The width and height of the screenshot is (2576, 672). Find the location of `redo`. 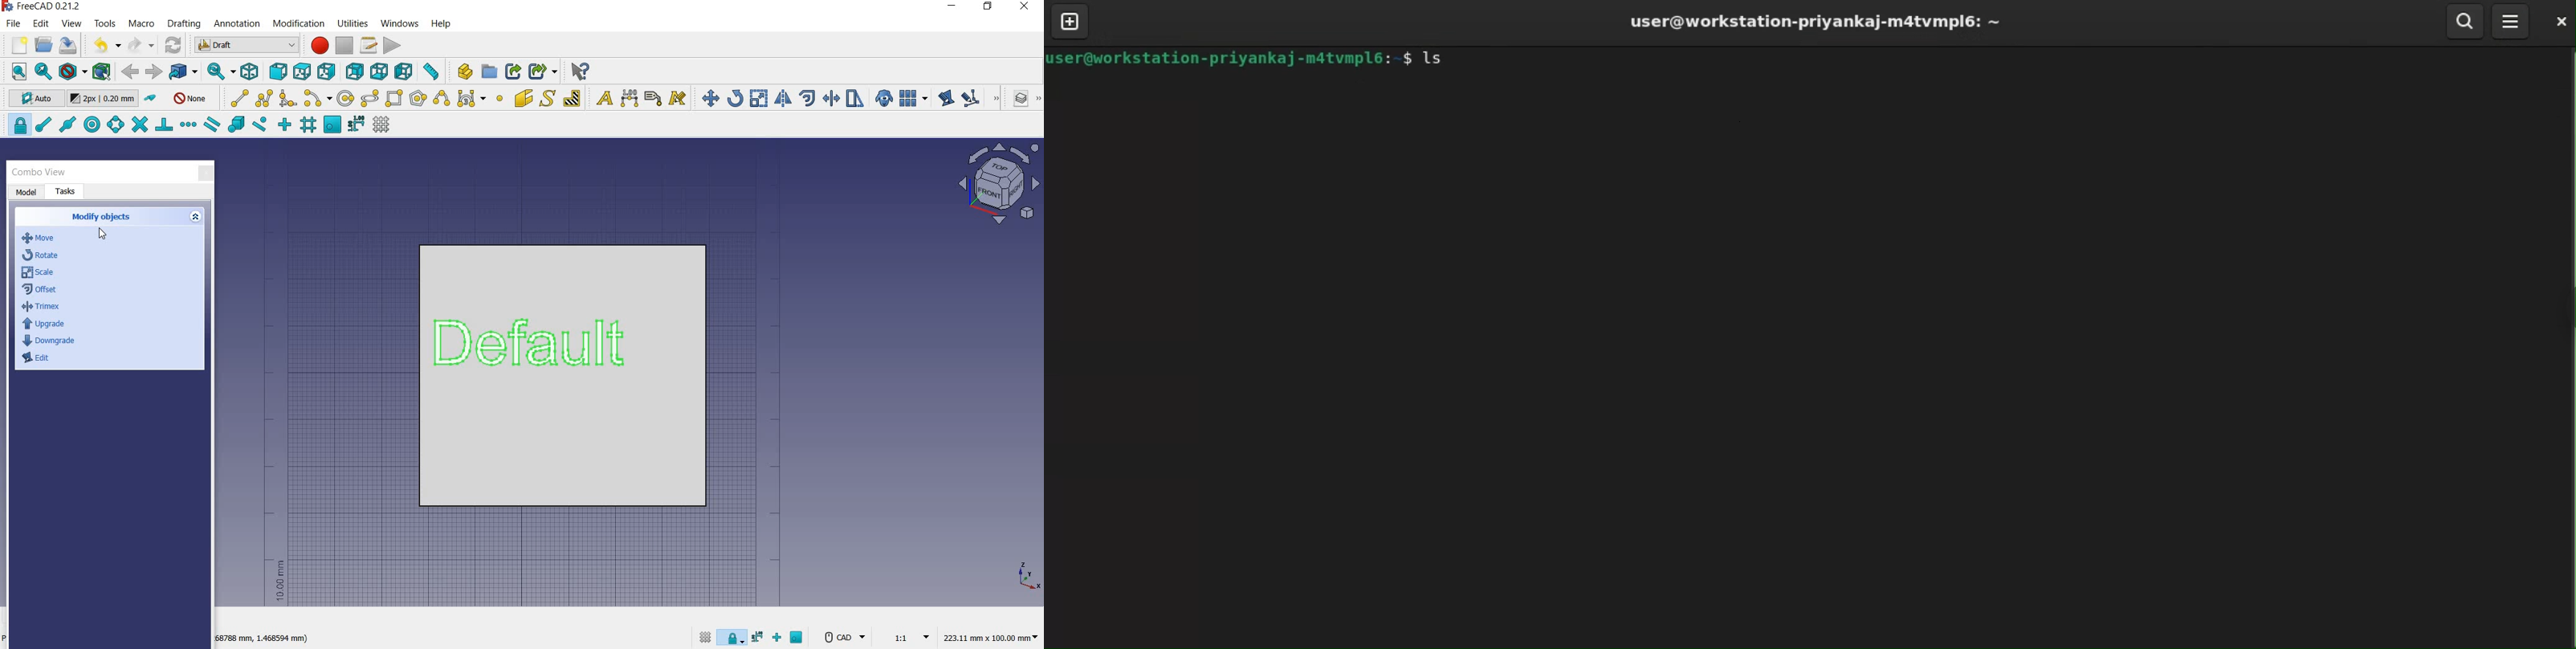

redo is located at coordinates (141, 45).